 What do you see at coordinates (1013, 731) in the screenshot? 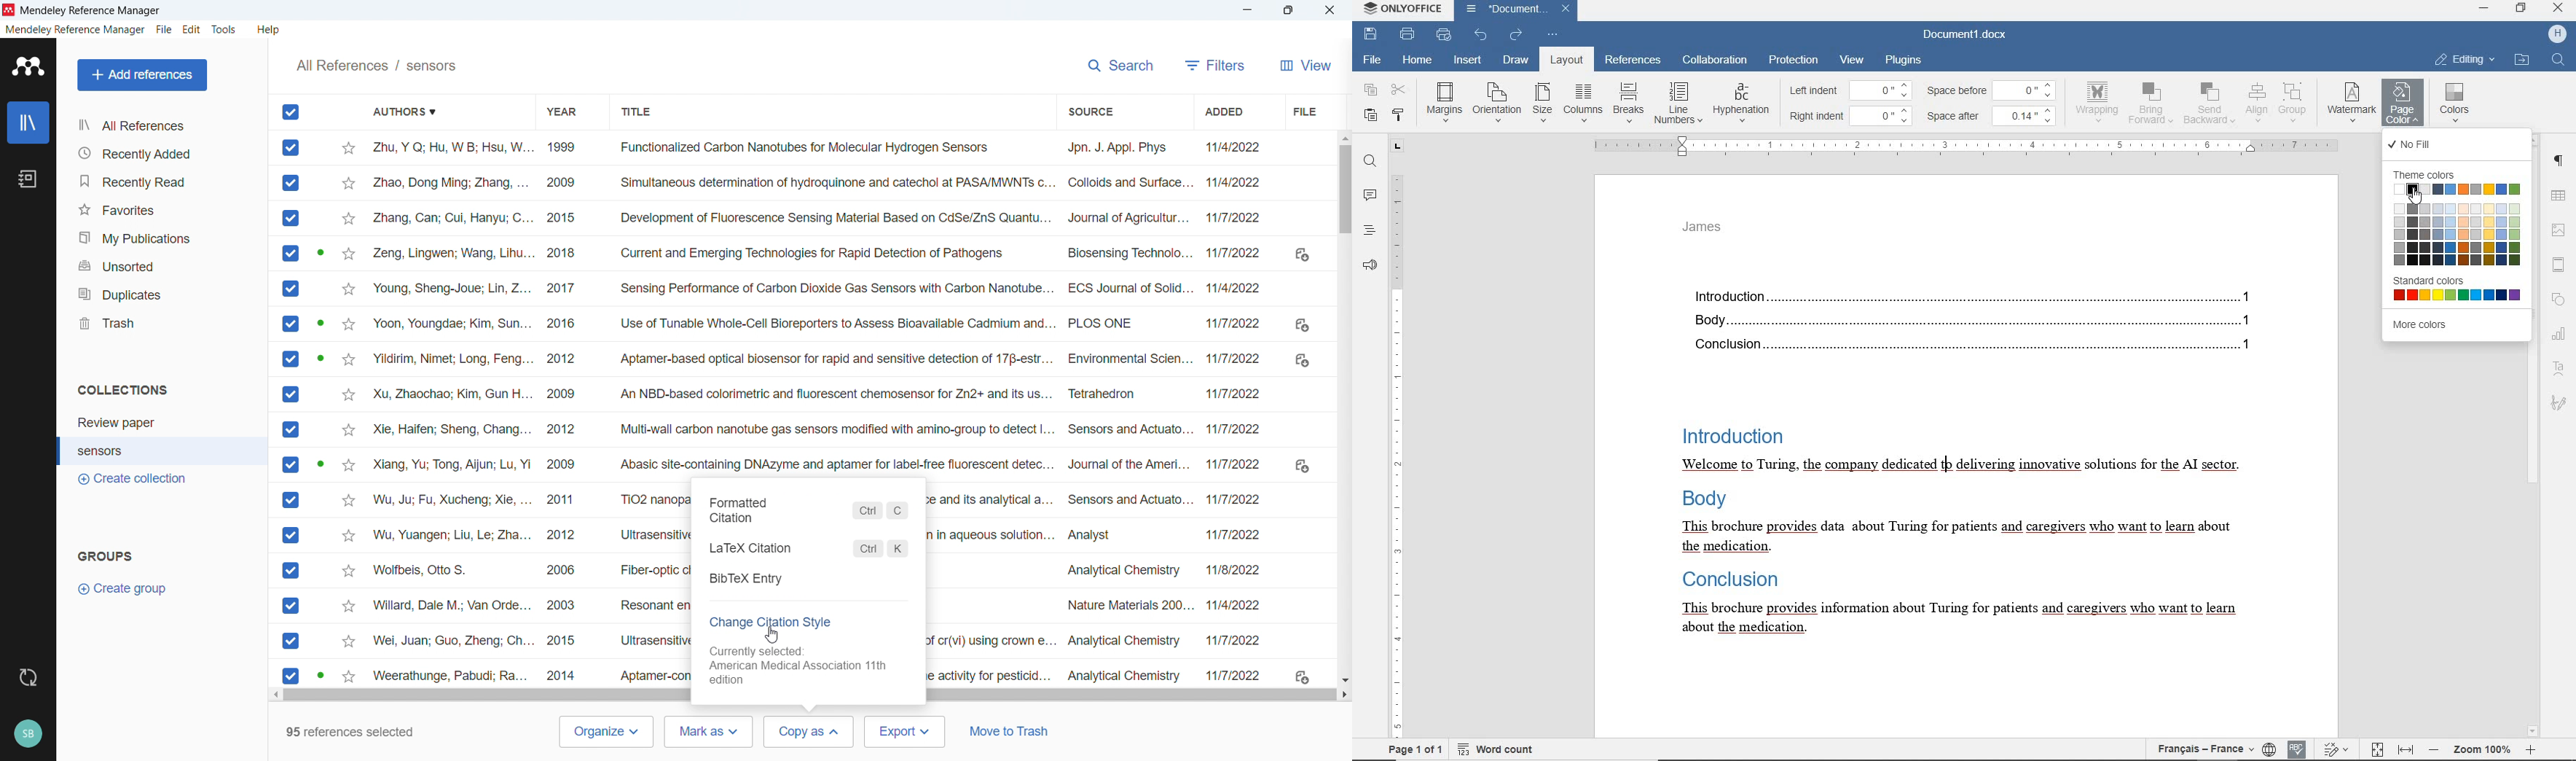
I see `Move to trash ` at bounding box center [1013, 731].